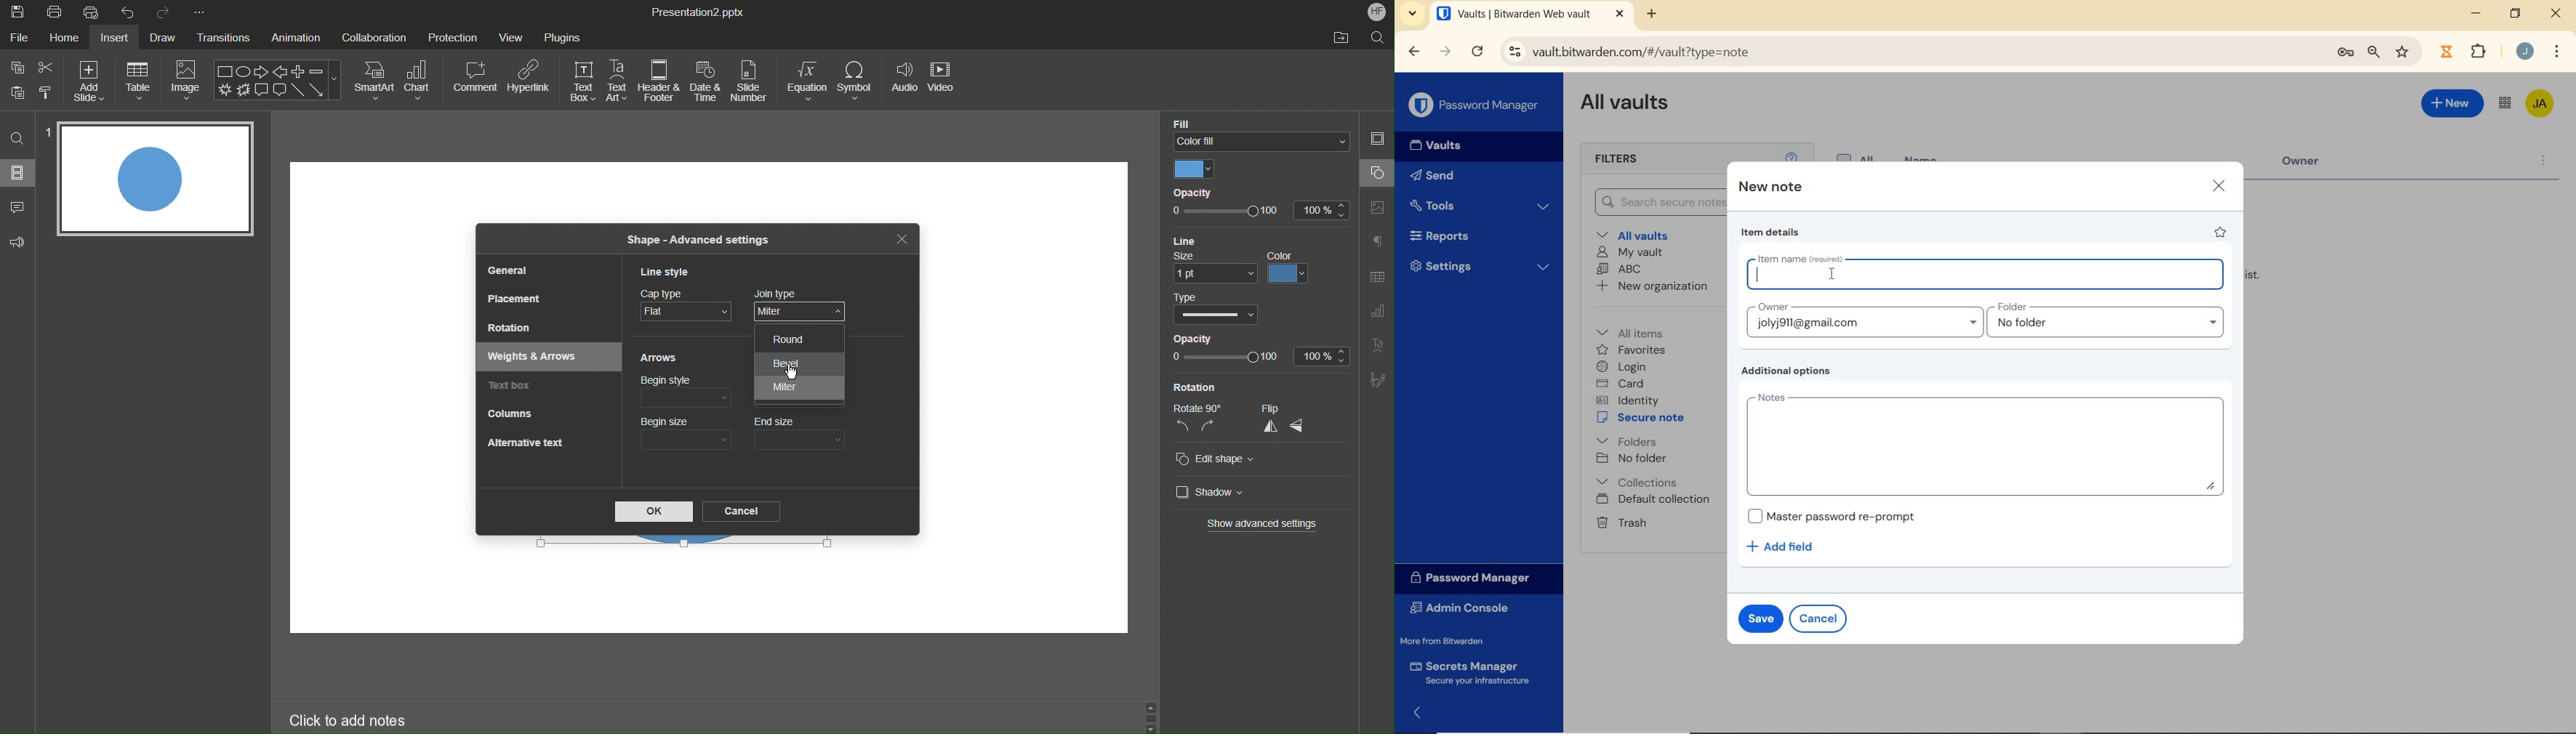 The height and width of the screenshot is (756, 2576). What do you see at coordinates (1376, 277) in the screenshot?
I see `Table Settings` at bounding box center [1376, 277].